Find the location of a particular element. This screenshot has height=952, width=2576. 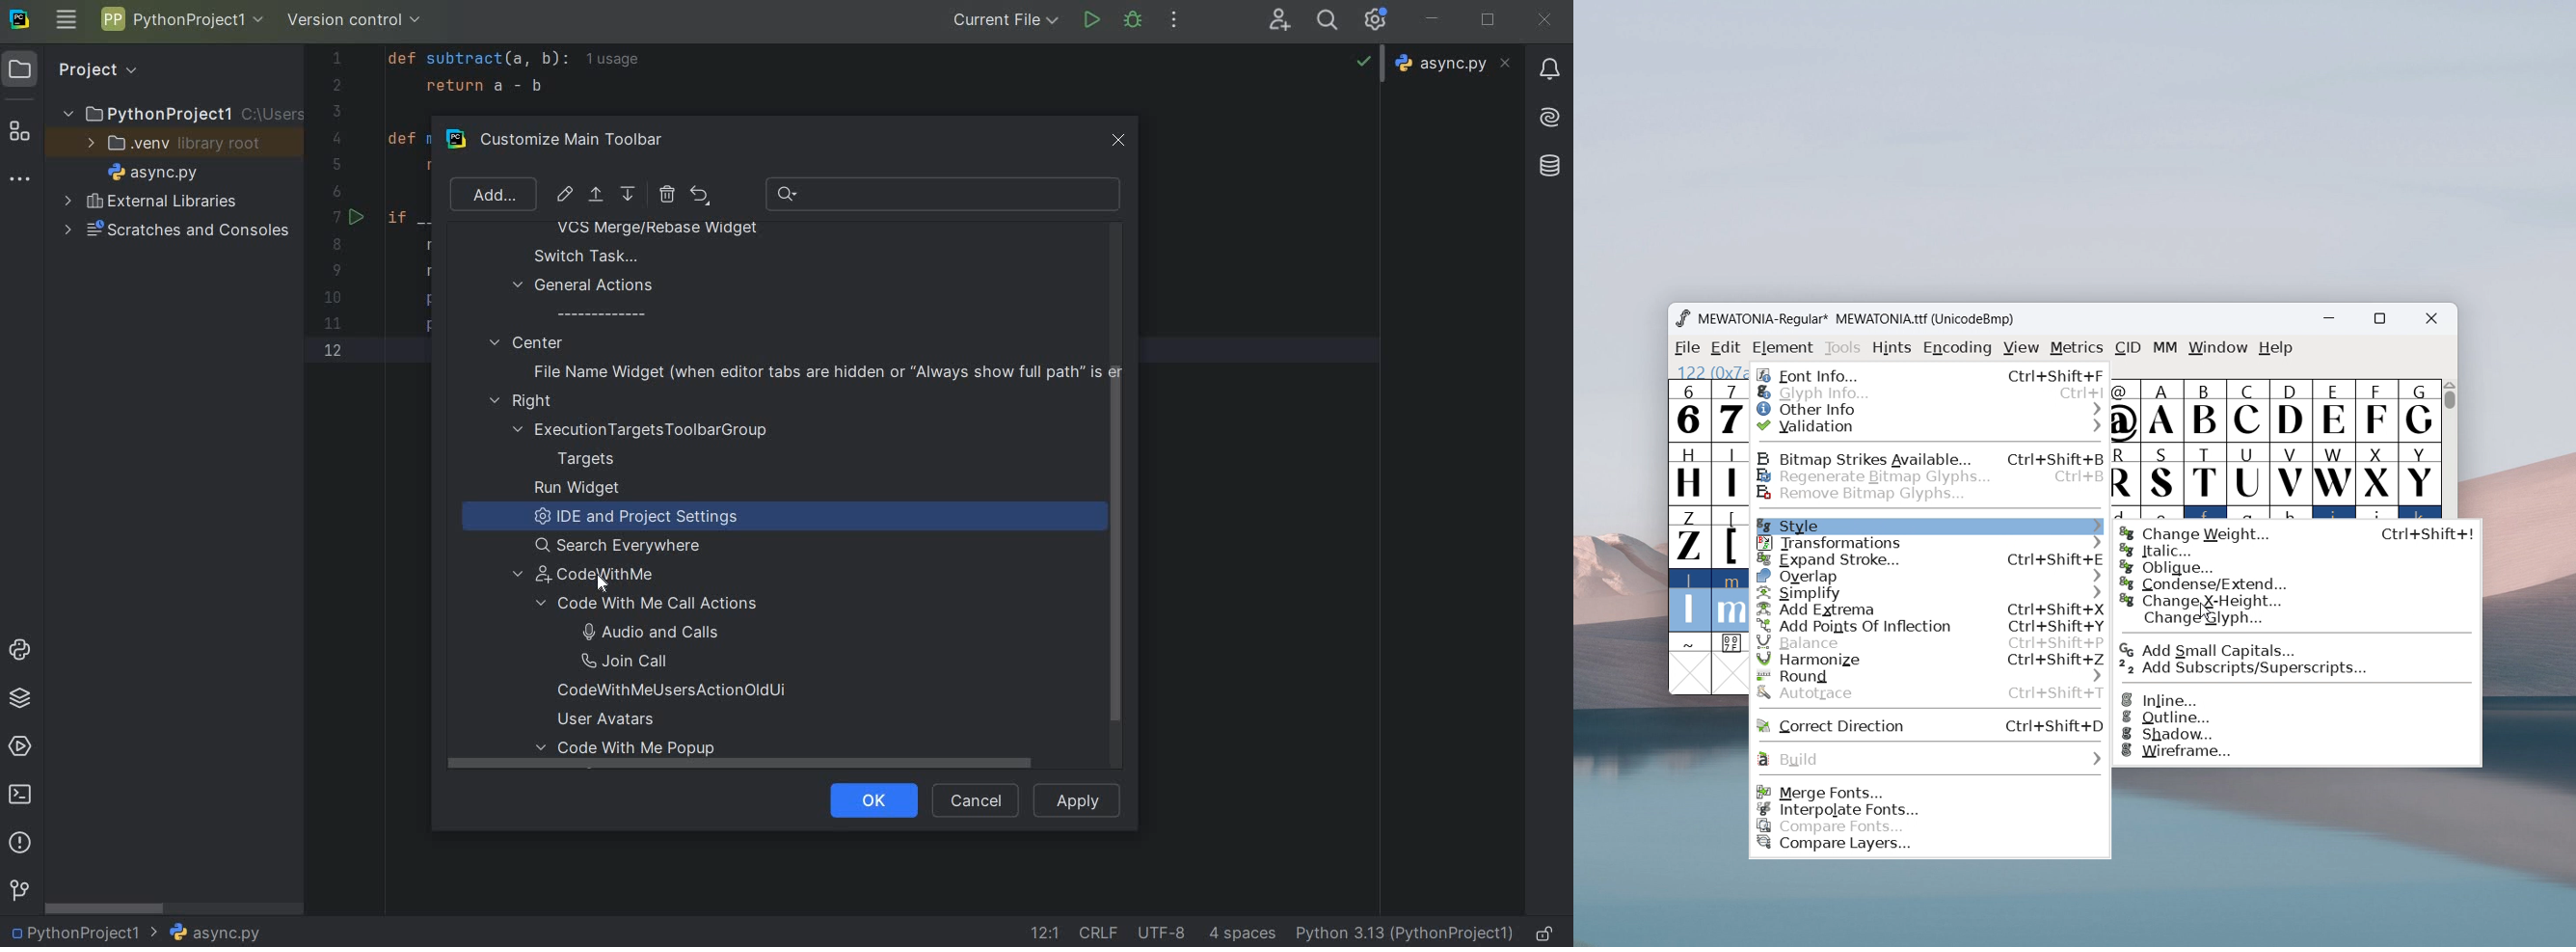

merge fonts is located at coordinates (1929, 791).